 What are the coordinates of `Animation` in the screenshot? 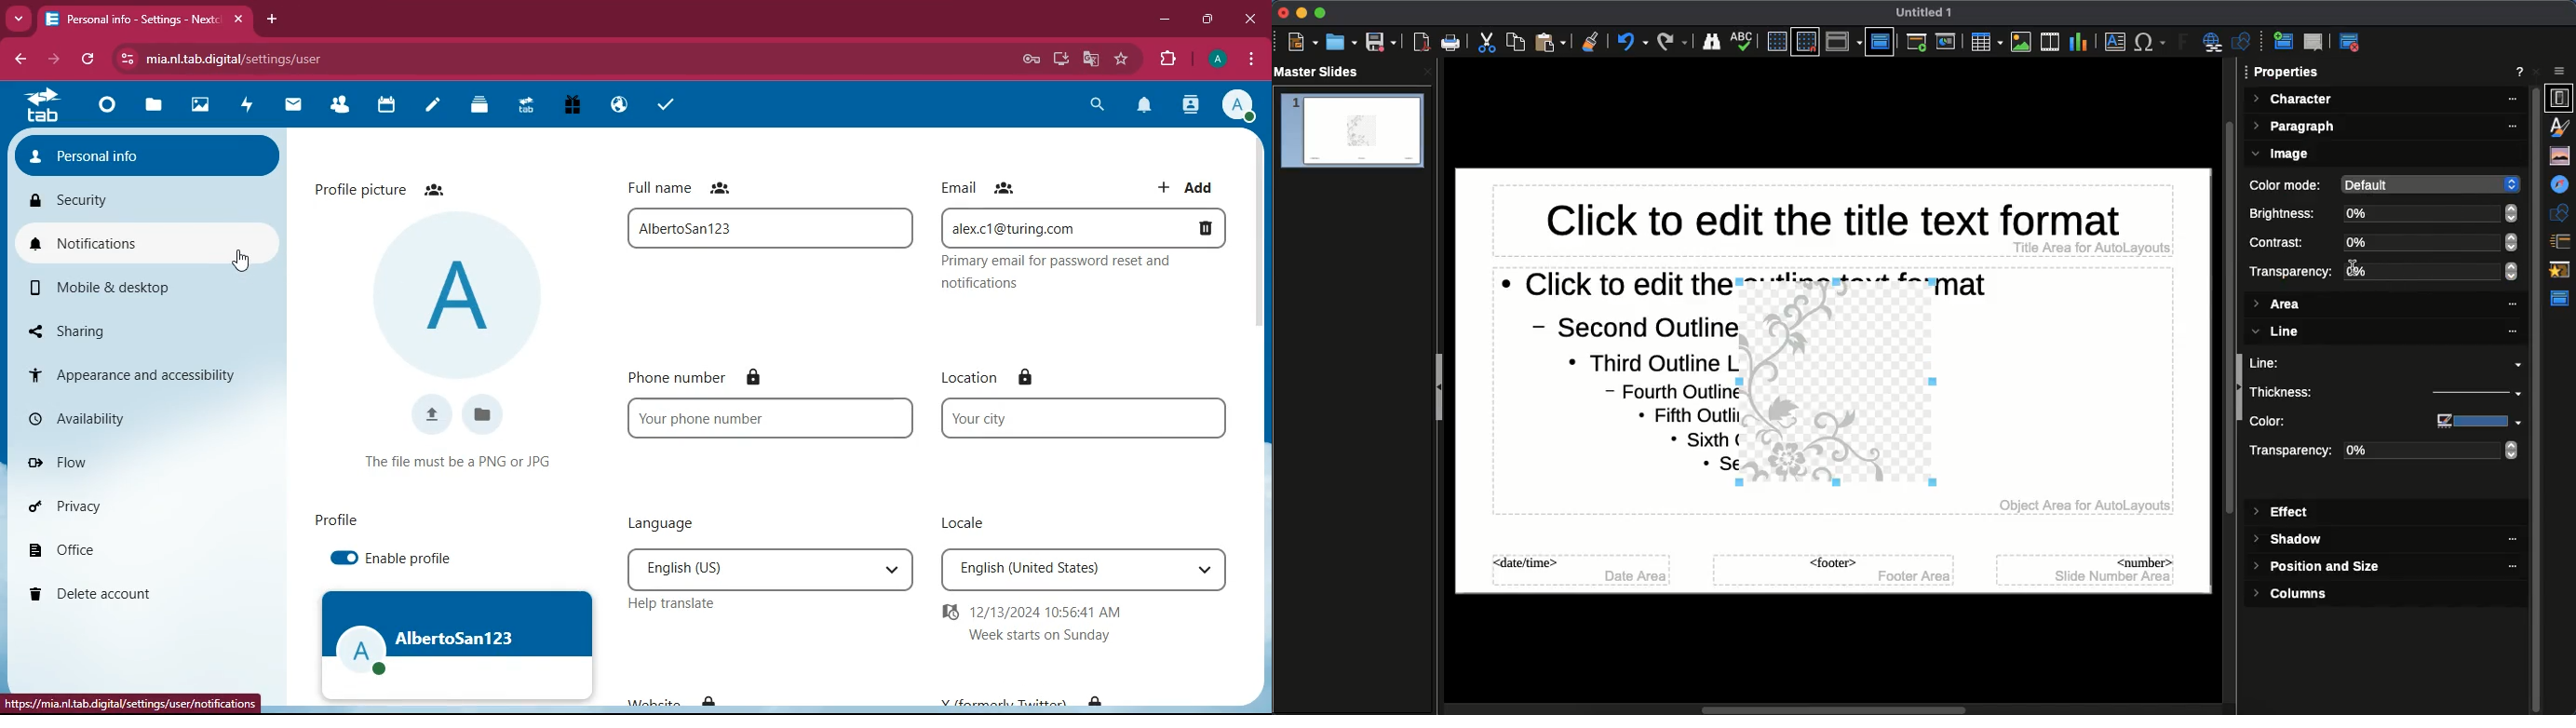 It's located at (2562, 271).